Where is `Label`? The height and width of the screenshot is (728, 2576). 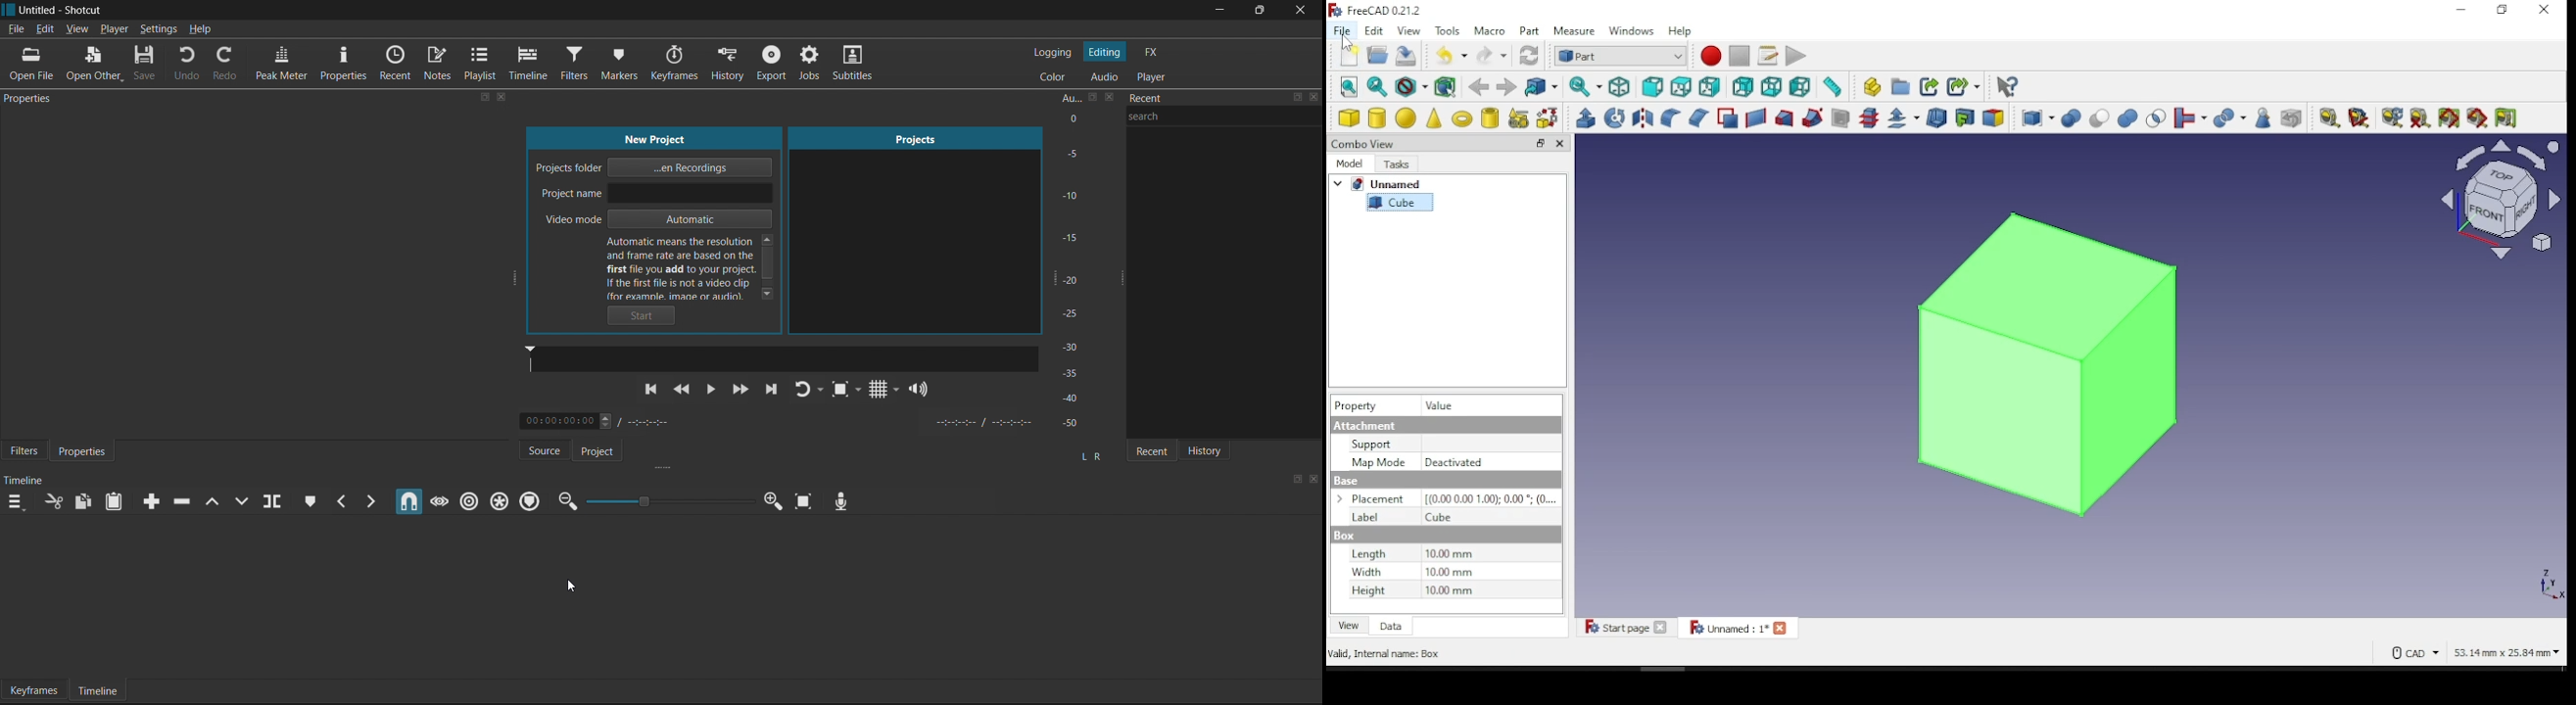 Label is located at coordinates (1366, 518).